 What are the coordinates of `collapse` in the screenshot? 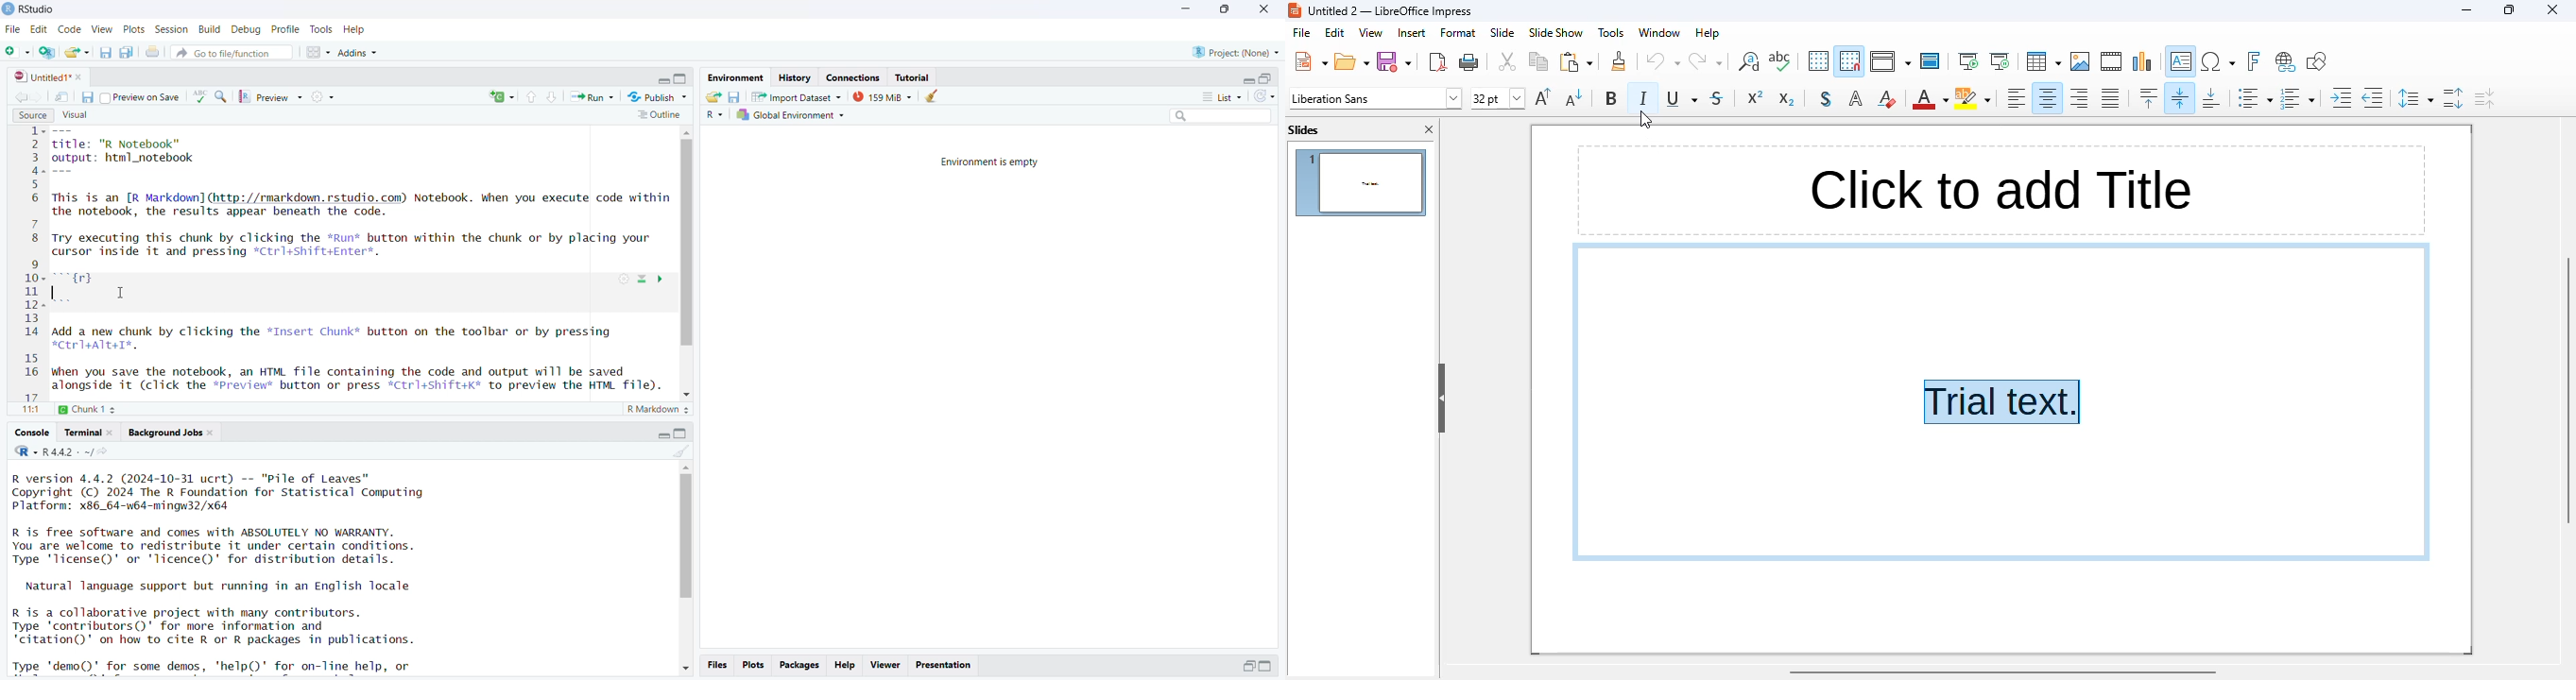 It's located at (1268, 78).